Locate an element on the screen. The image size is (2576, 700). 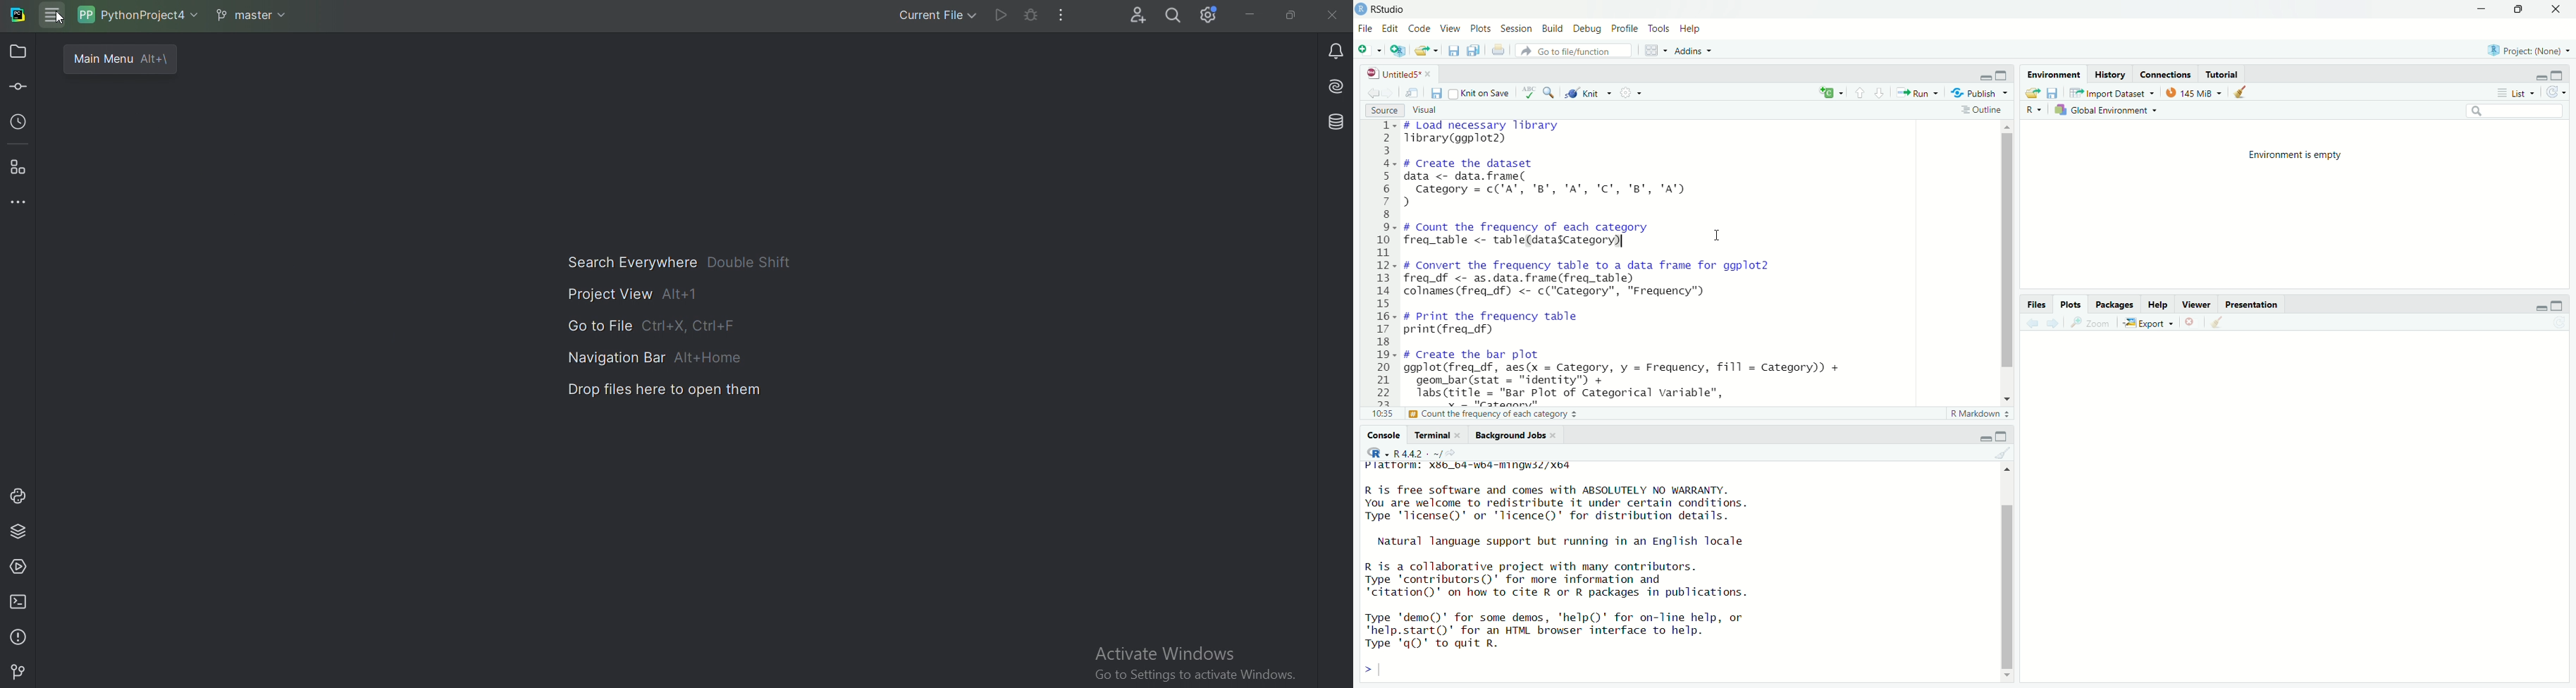
Main menu is located at coordinates (54, 17).